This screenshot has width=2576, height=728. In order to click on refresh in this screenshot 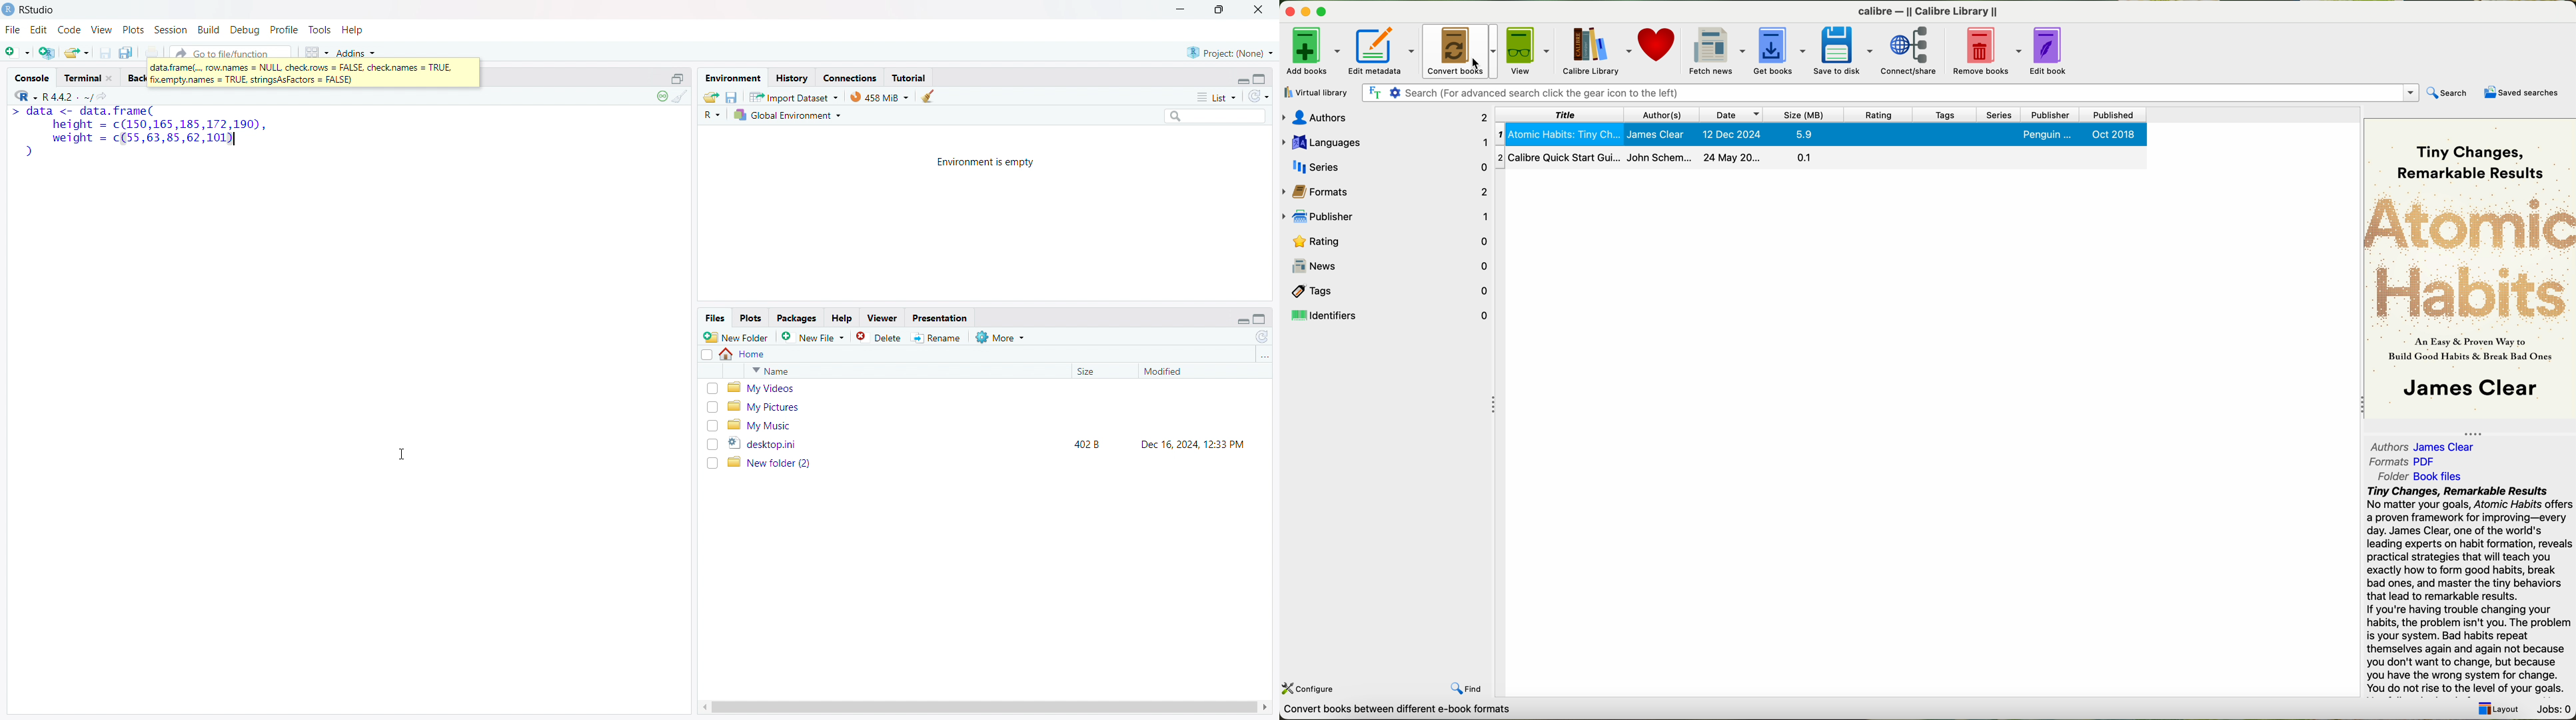, I will do `click(1262, 337)`.